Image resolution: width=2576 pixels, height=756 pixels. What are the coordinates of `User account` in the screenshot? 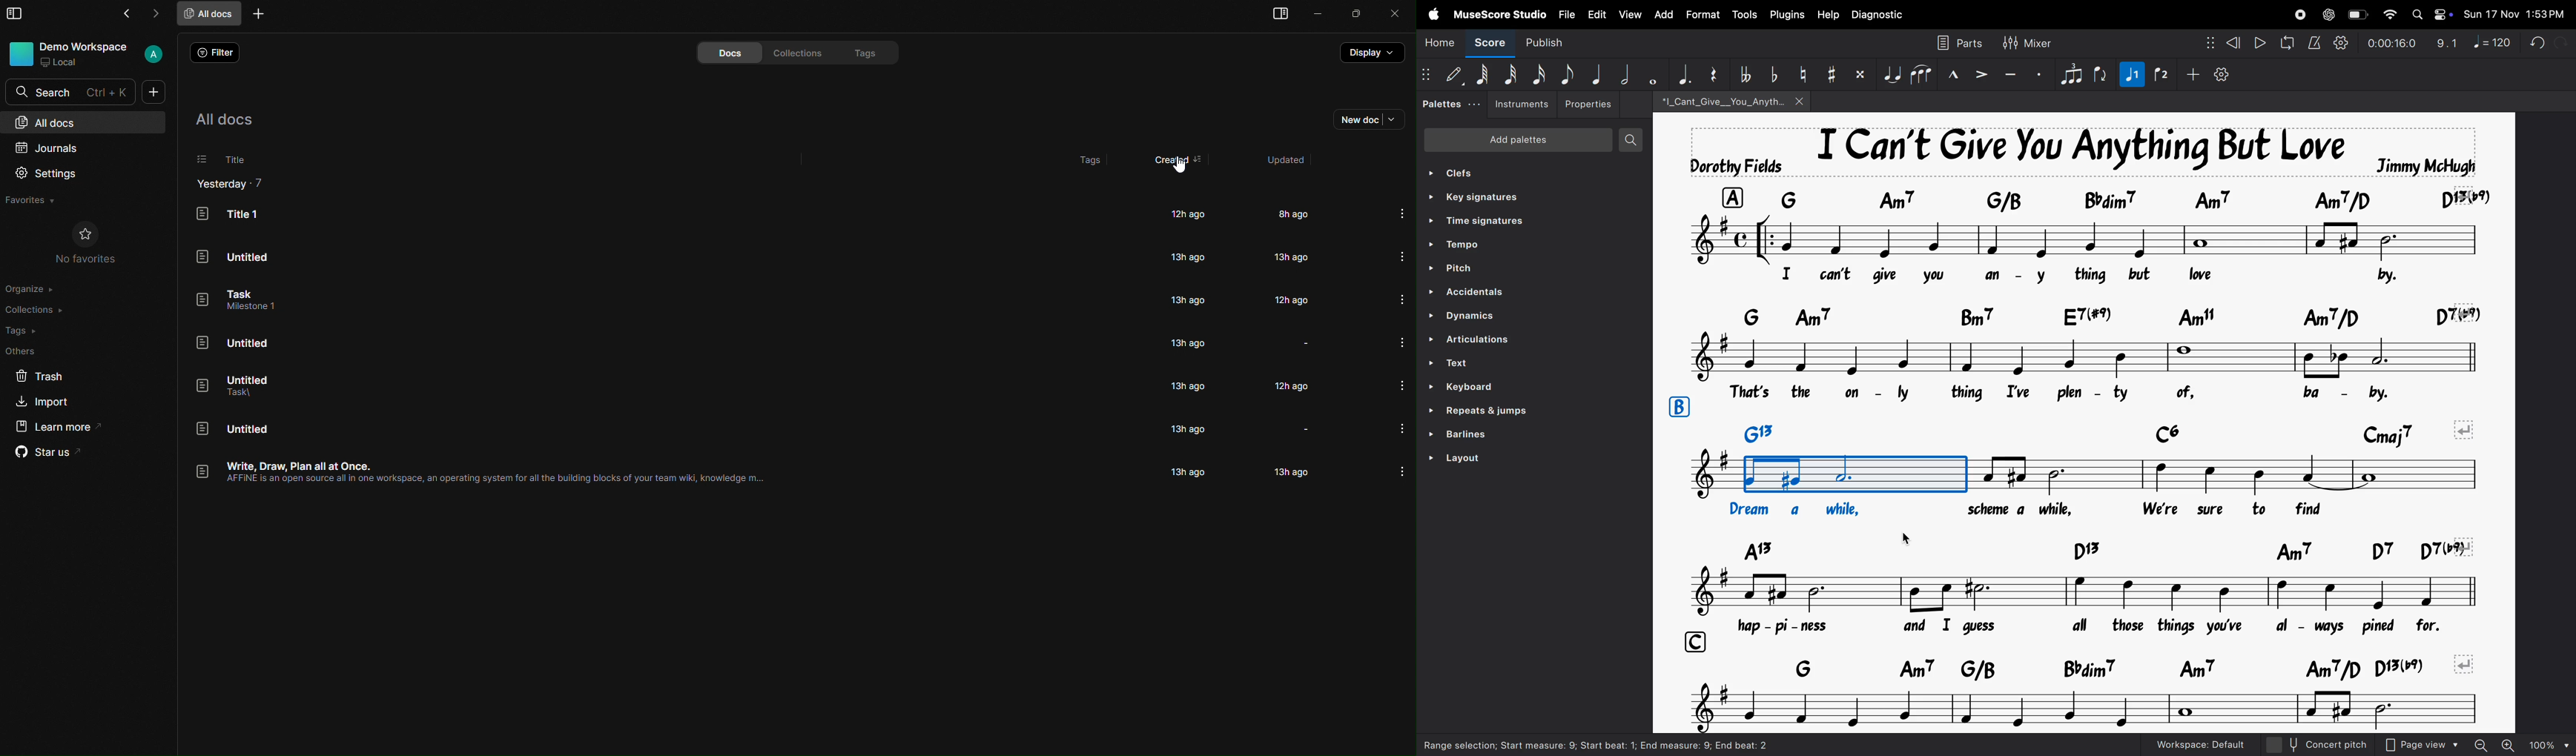 It's located at (154, 53).